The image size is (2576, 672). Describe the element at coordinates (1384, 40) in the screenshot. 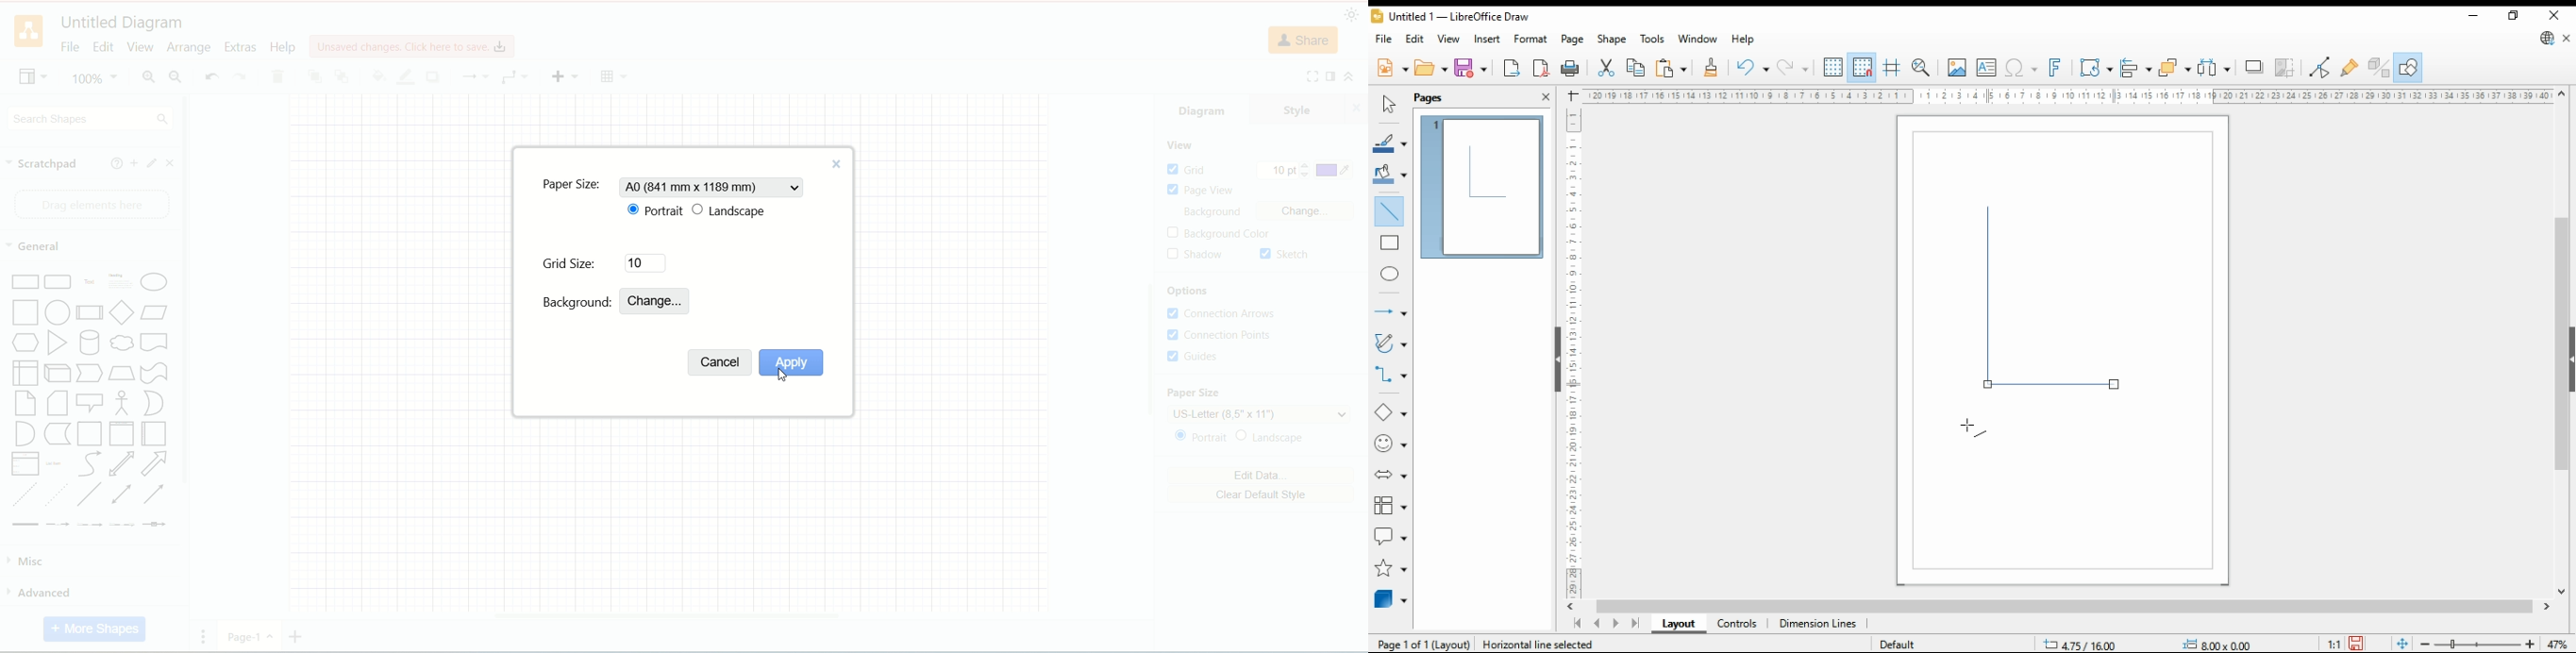

I see `file` at that location.